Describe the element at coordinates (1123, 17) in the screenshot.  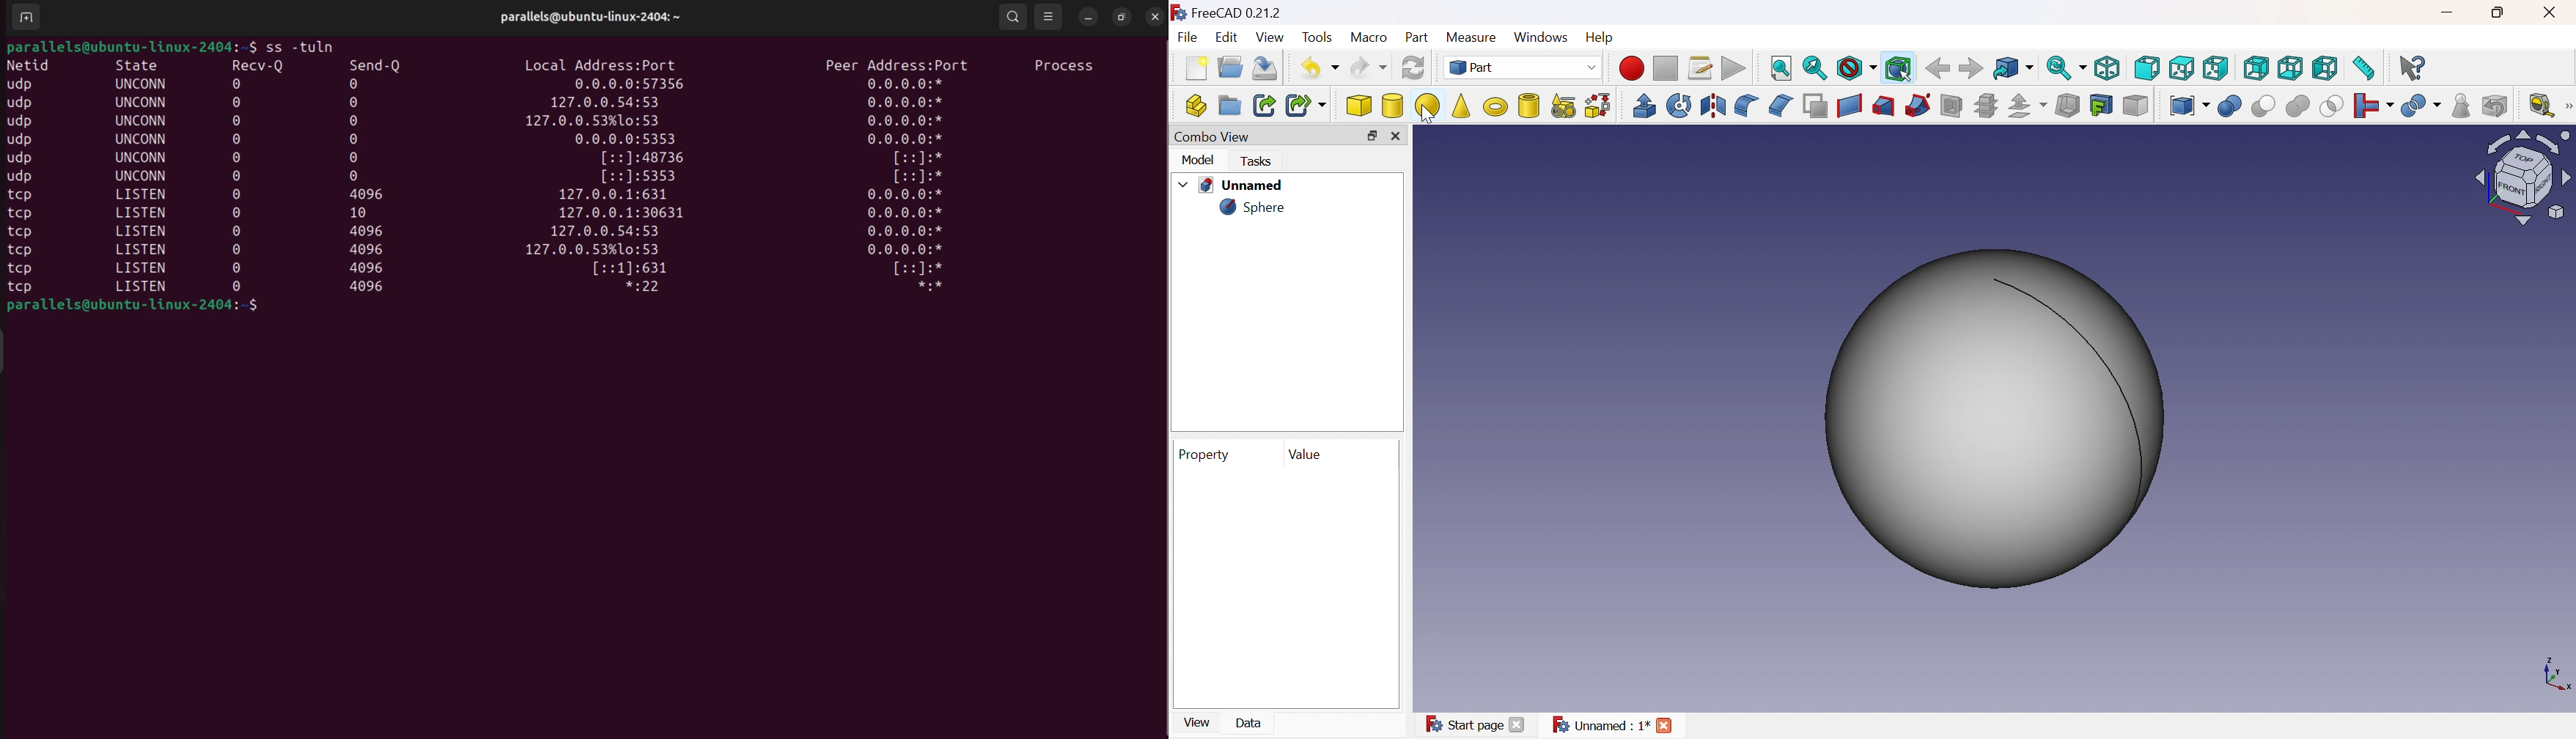
I see `resize` at that location.